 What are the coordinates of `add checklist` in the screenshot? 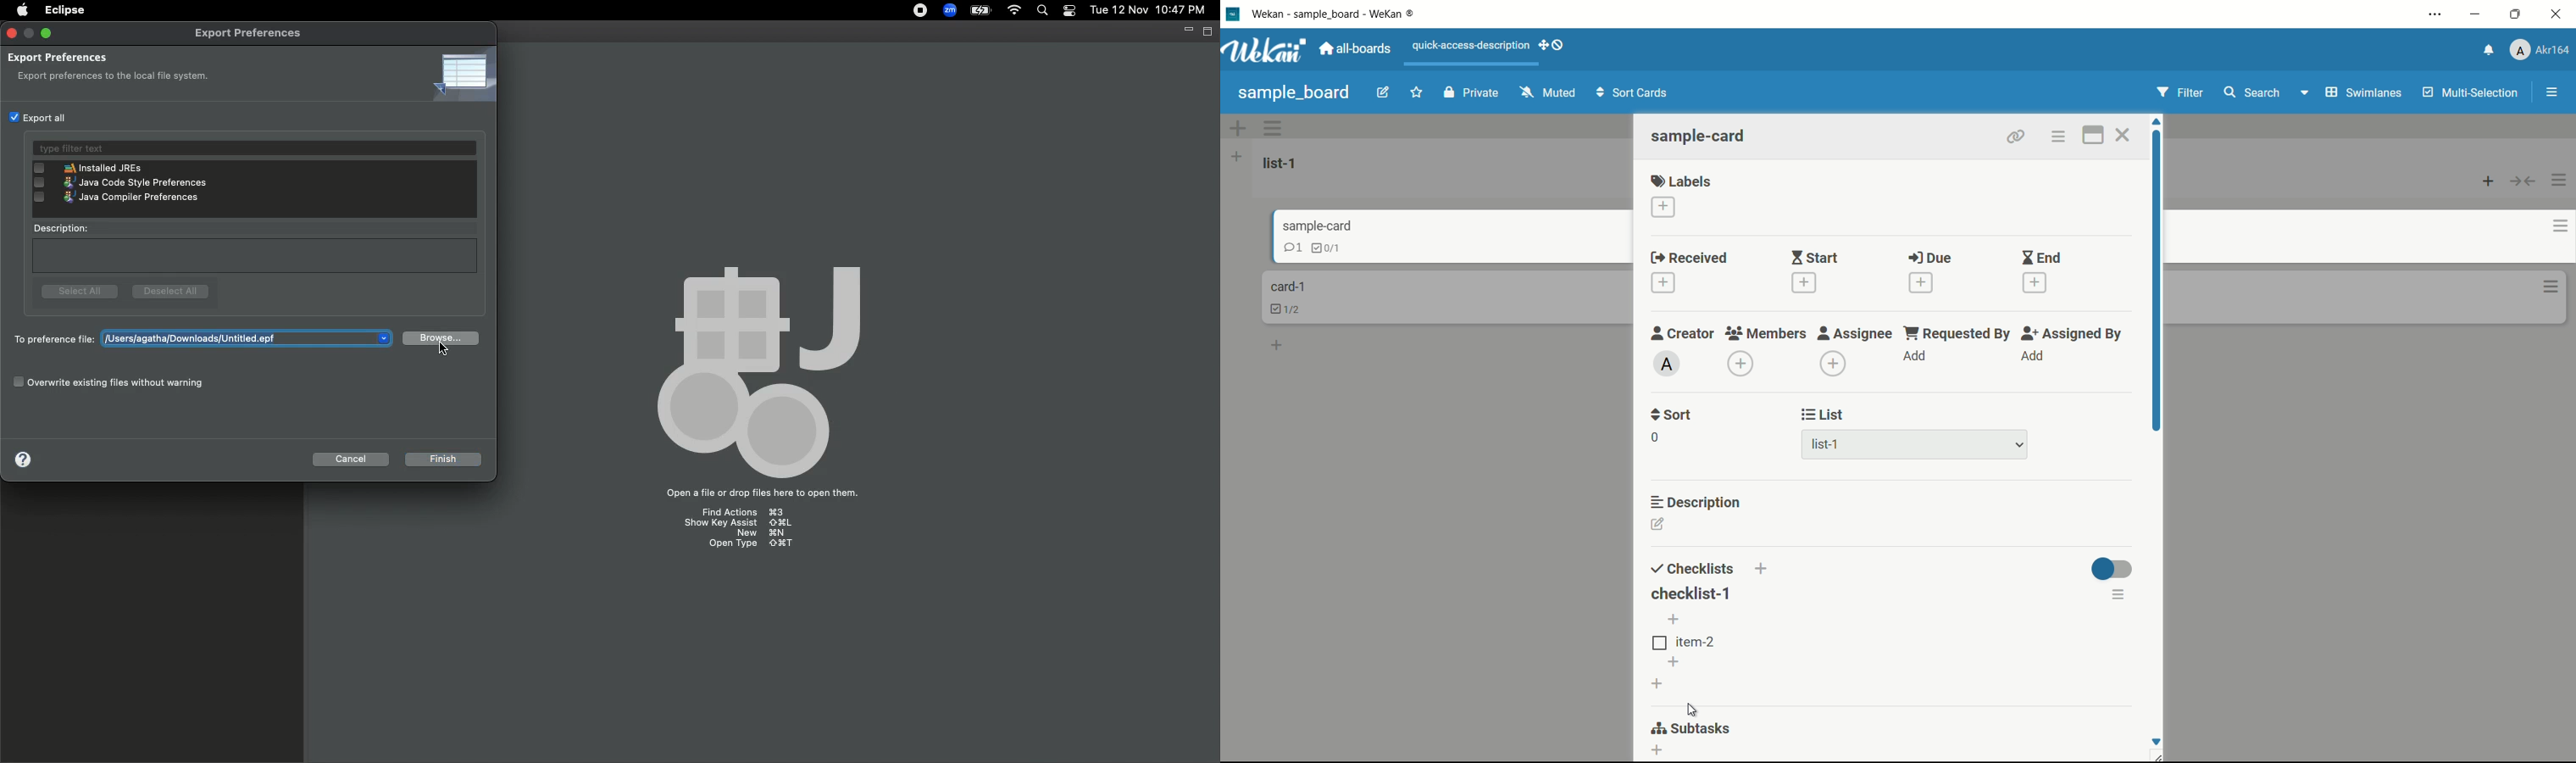 It's located at (1763, 569).